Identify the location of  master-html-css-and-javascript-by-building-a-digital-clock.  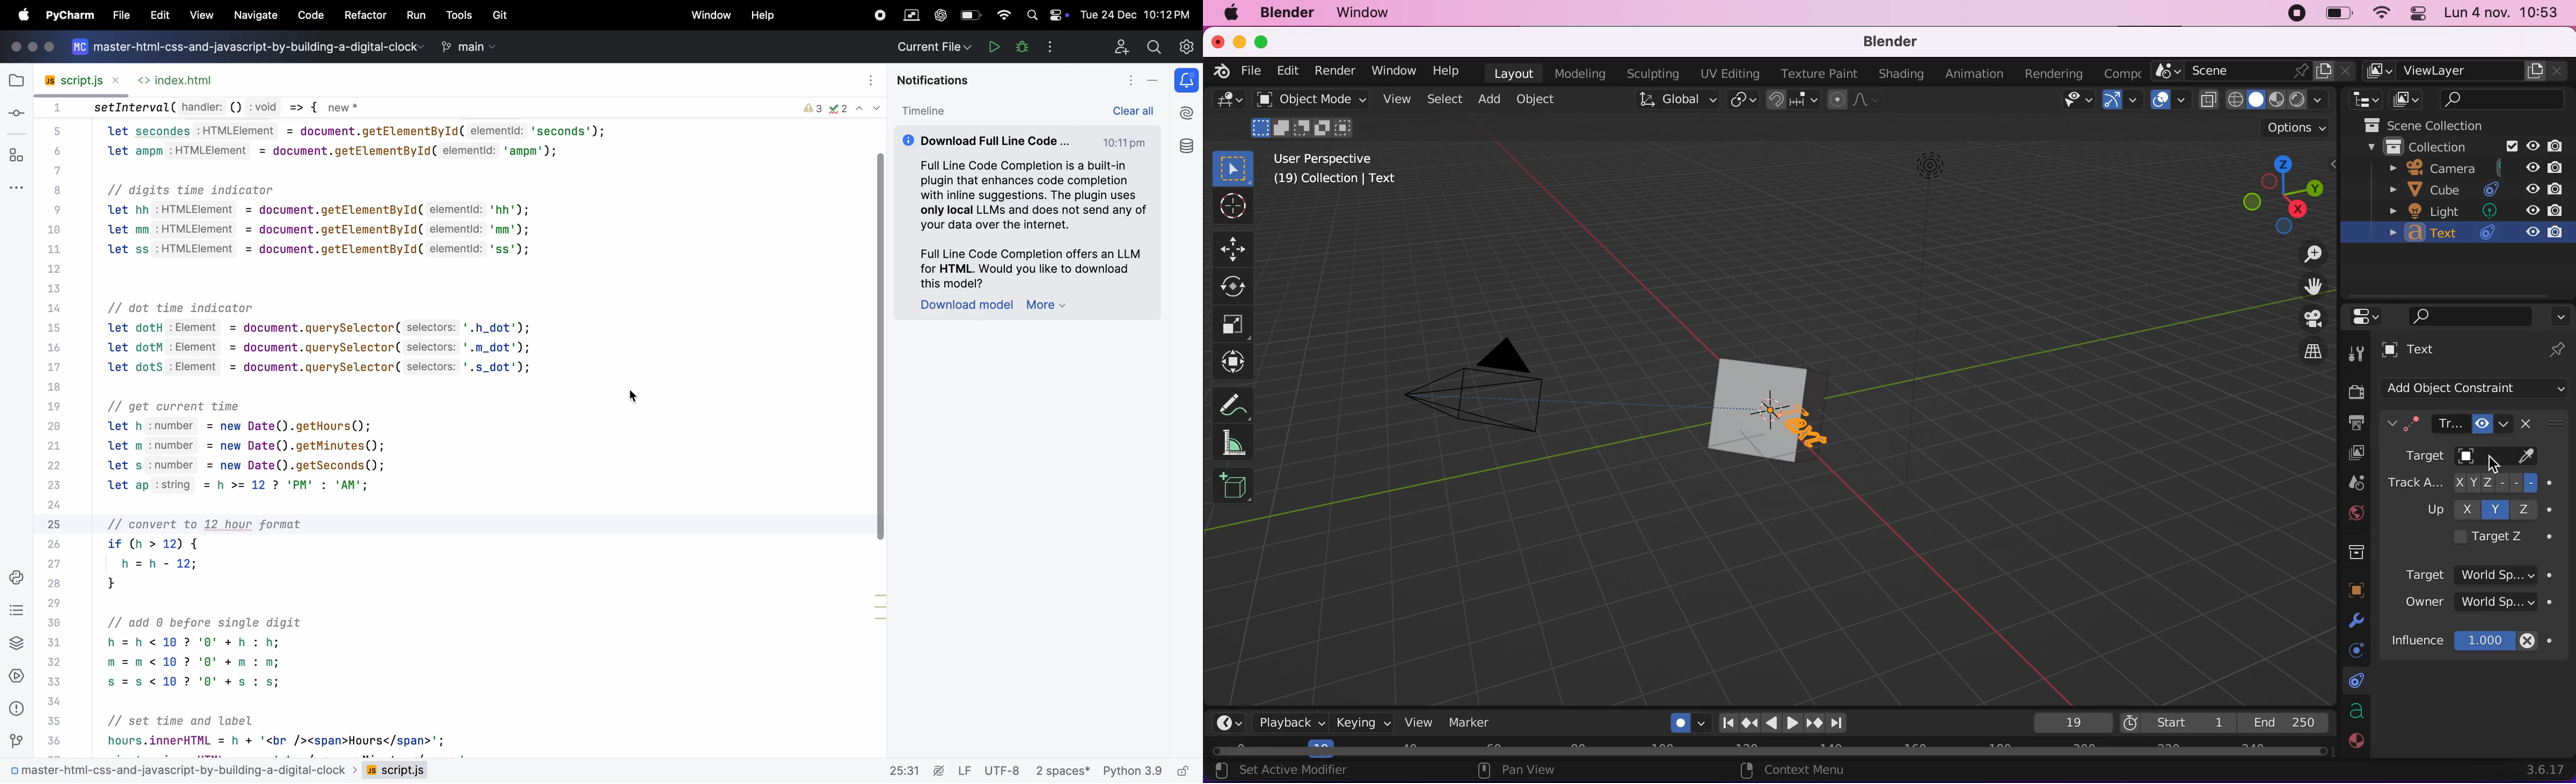
(179, 772).